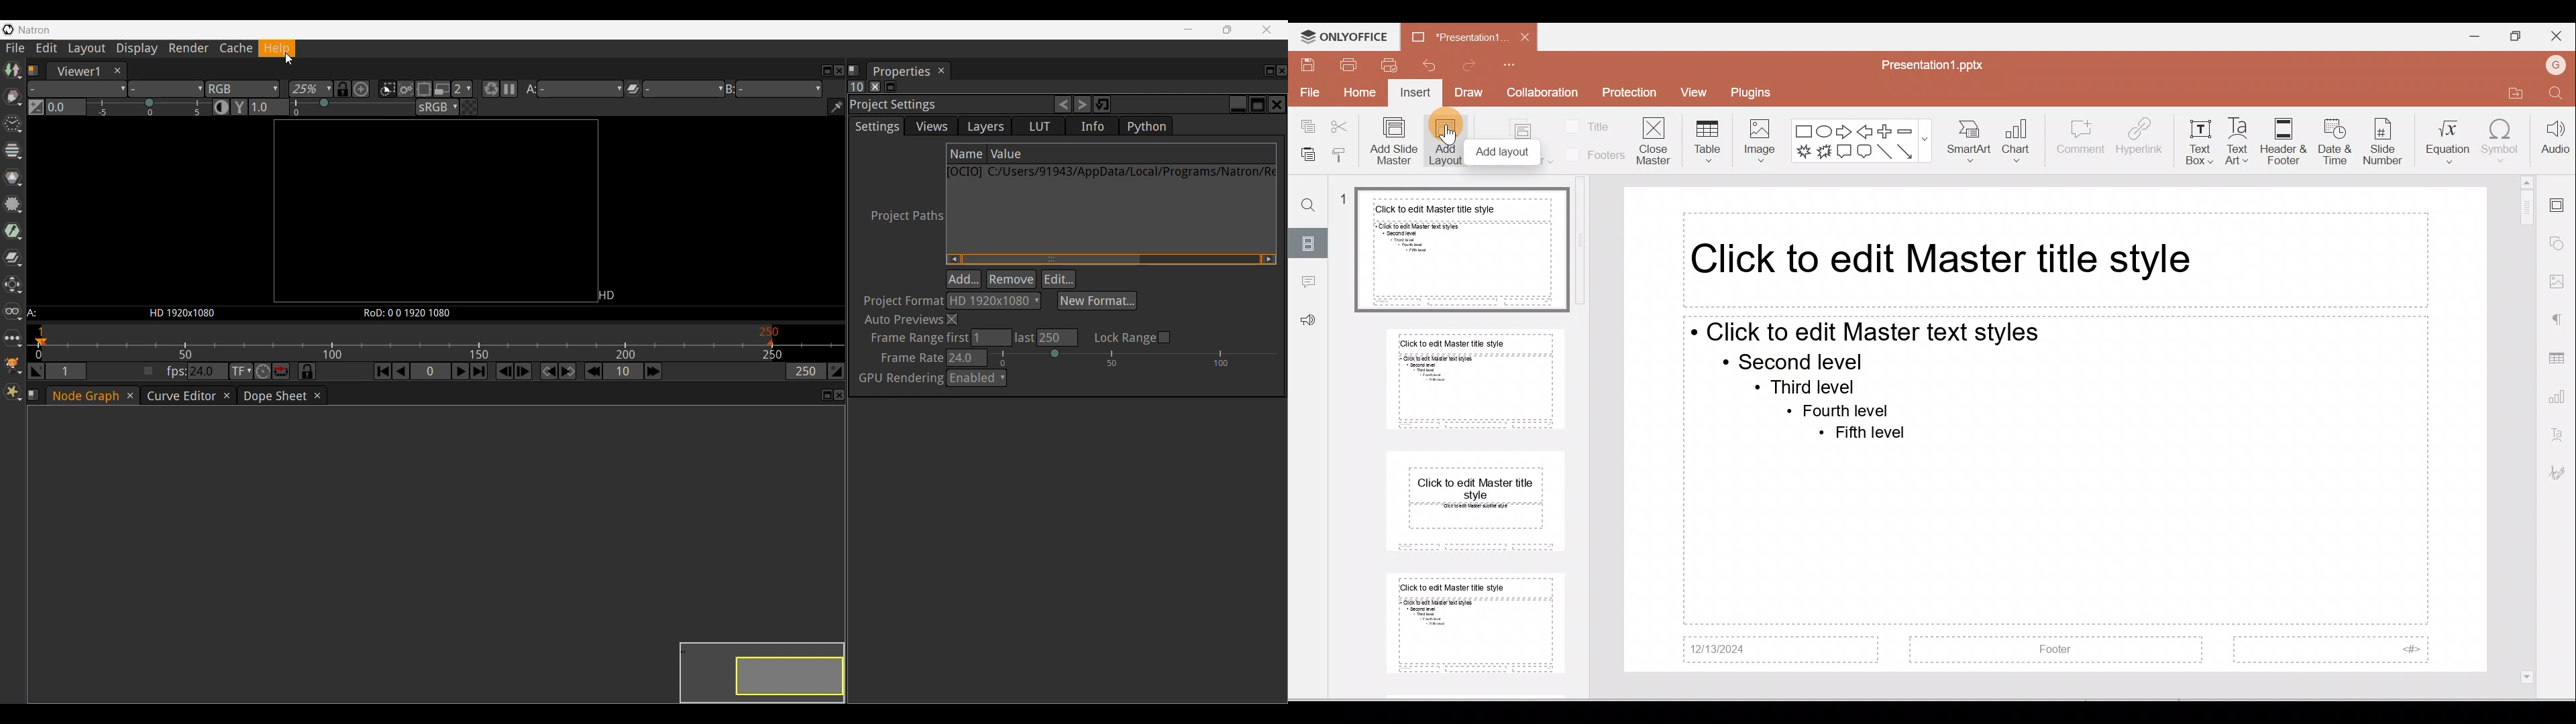  What do you see at coordinates (1389, 64) in the screenshot?
I see `Quick print` at bounding box center [1389, 64].